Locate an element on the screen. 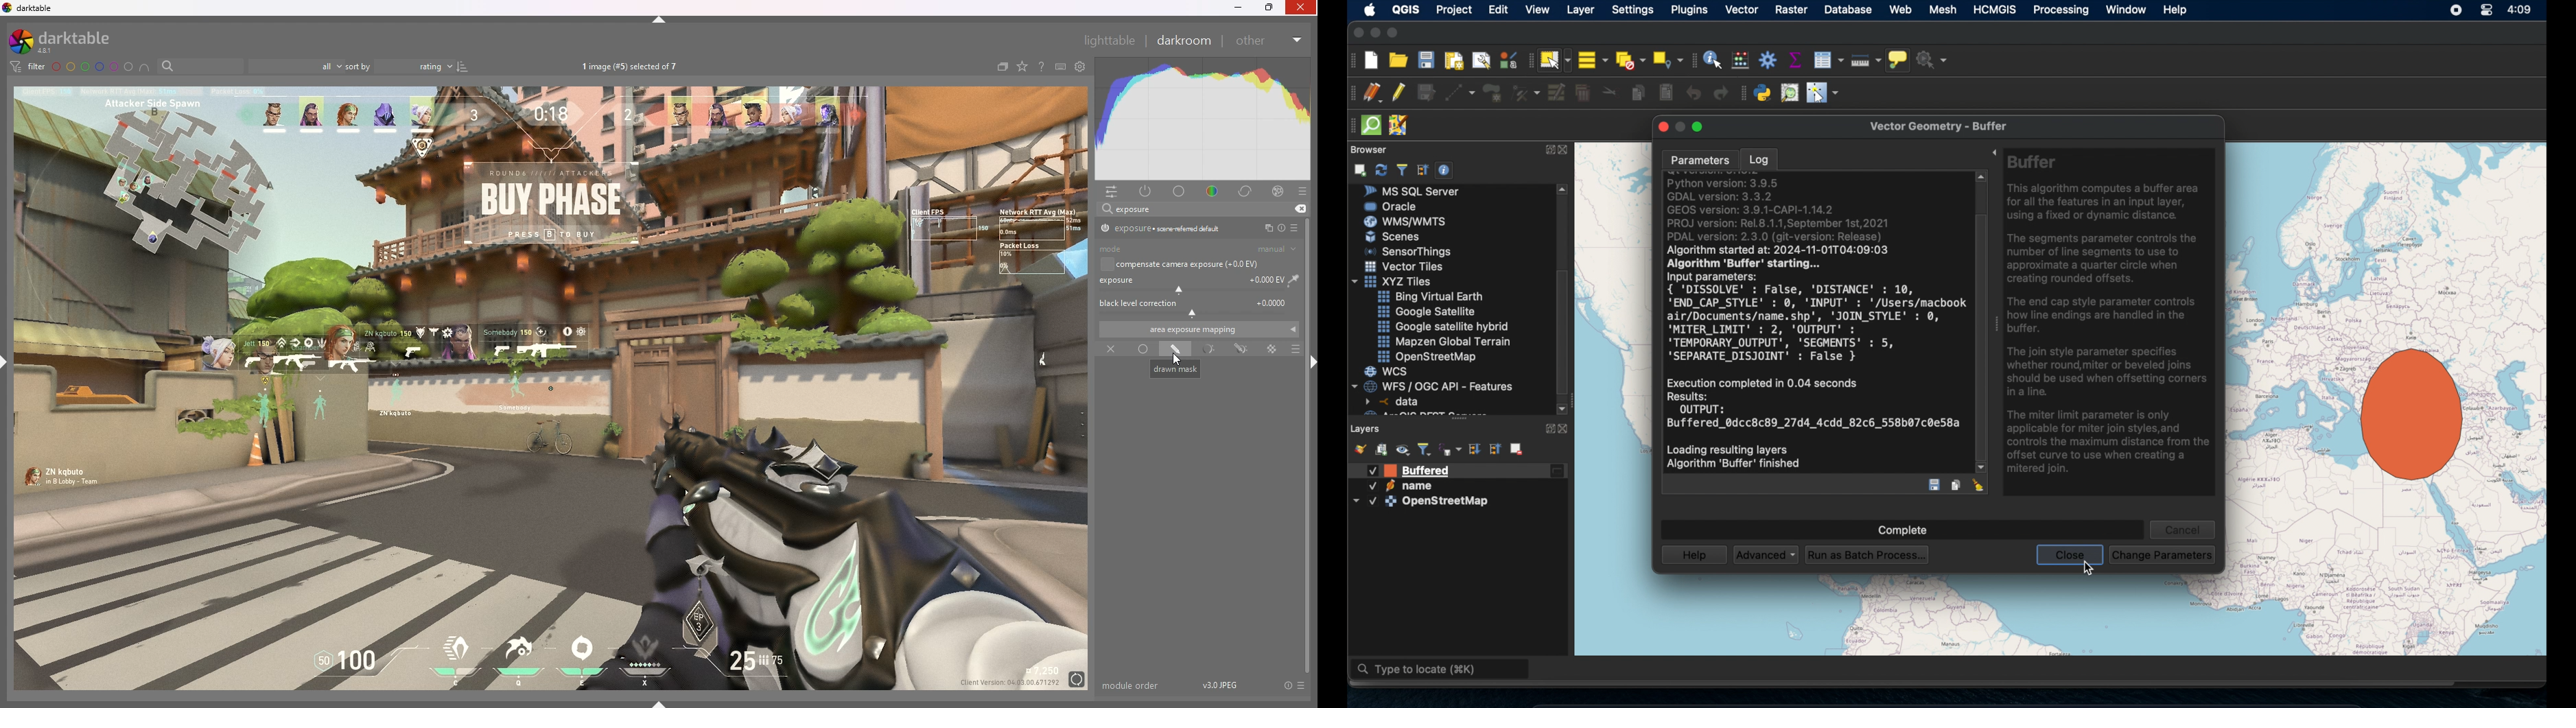  collapse grouped images is located at coordinates (1002, 68).